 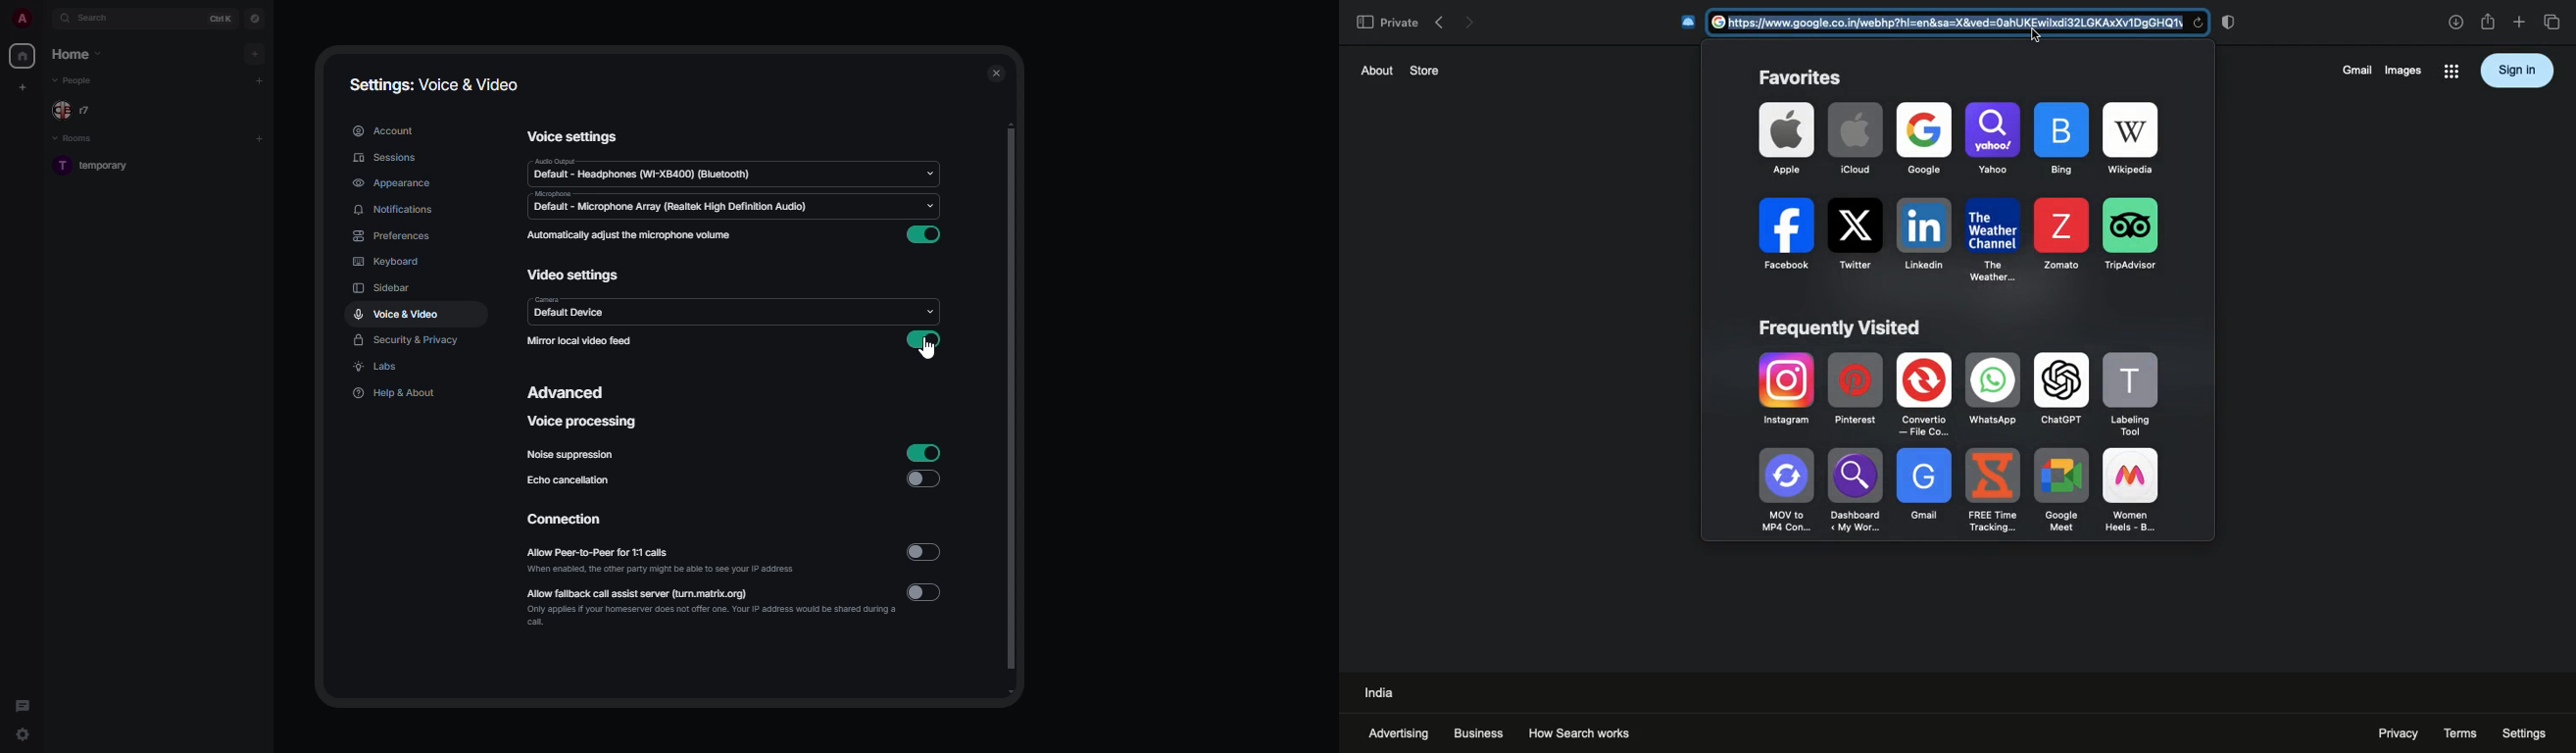 I want to click on automatically adjust the microphone volume, so click(x=631, y=234).